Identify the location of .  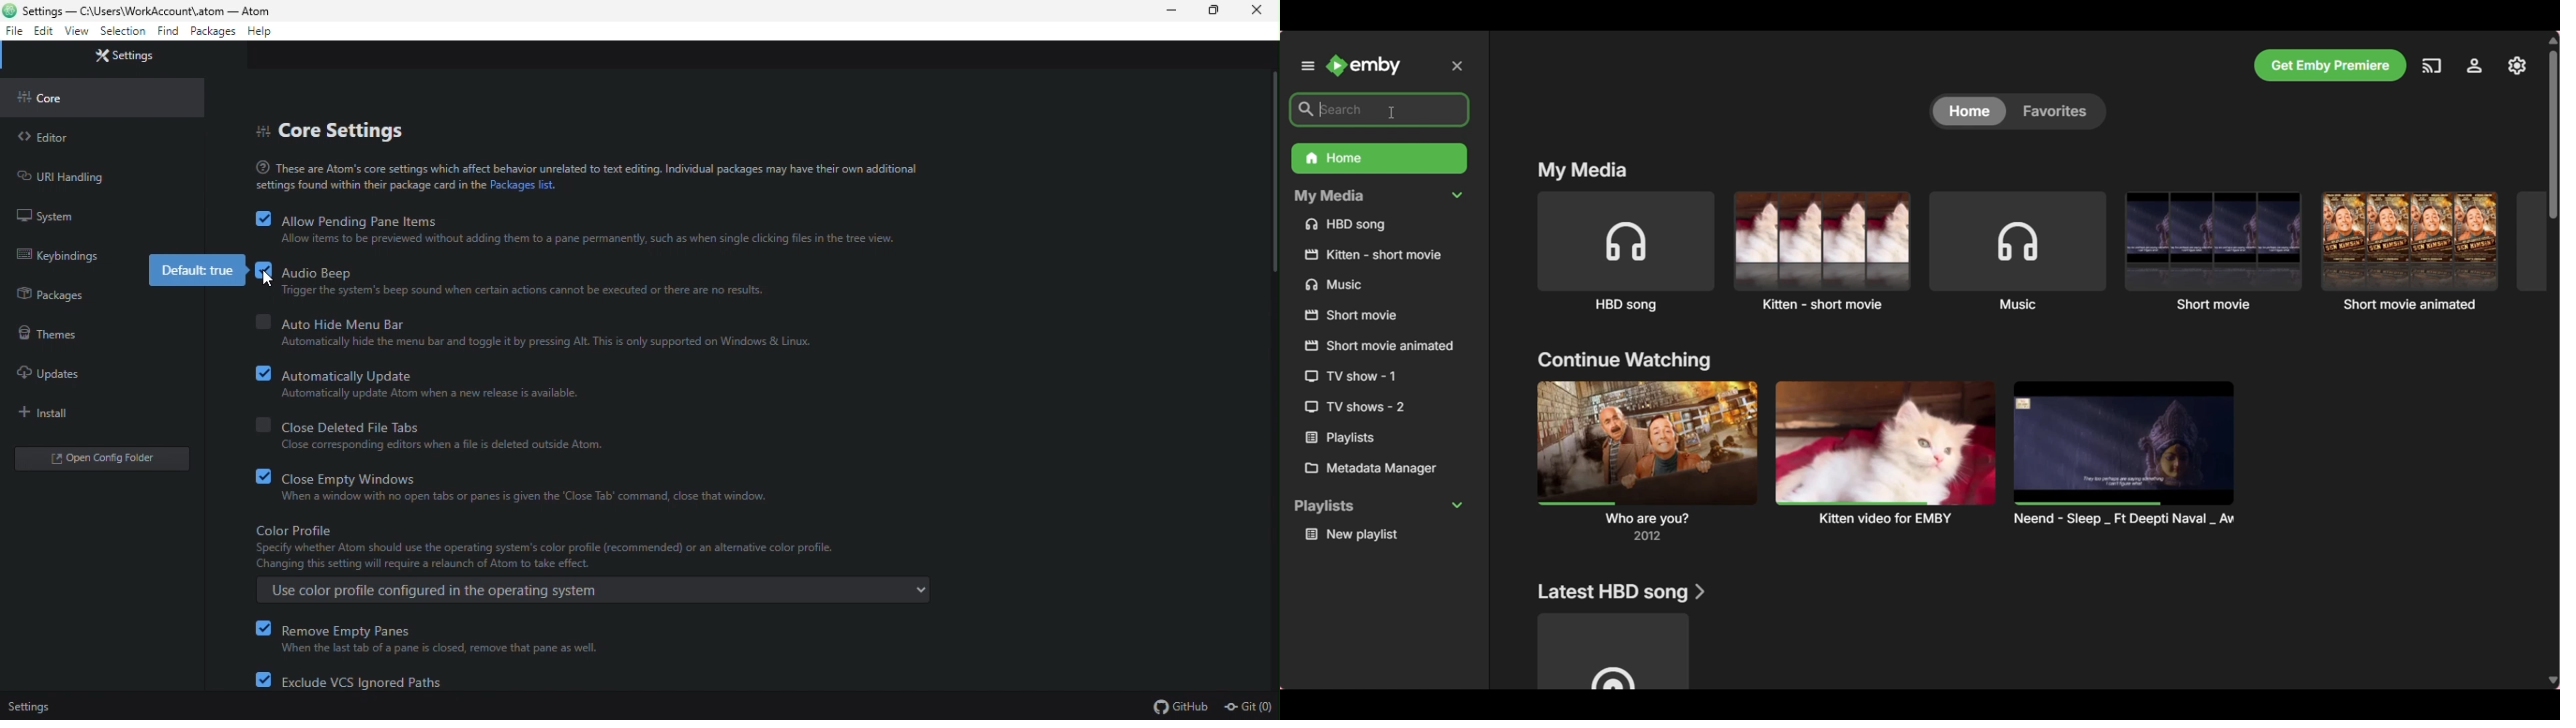
(1367, 408).